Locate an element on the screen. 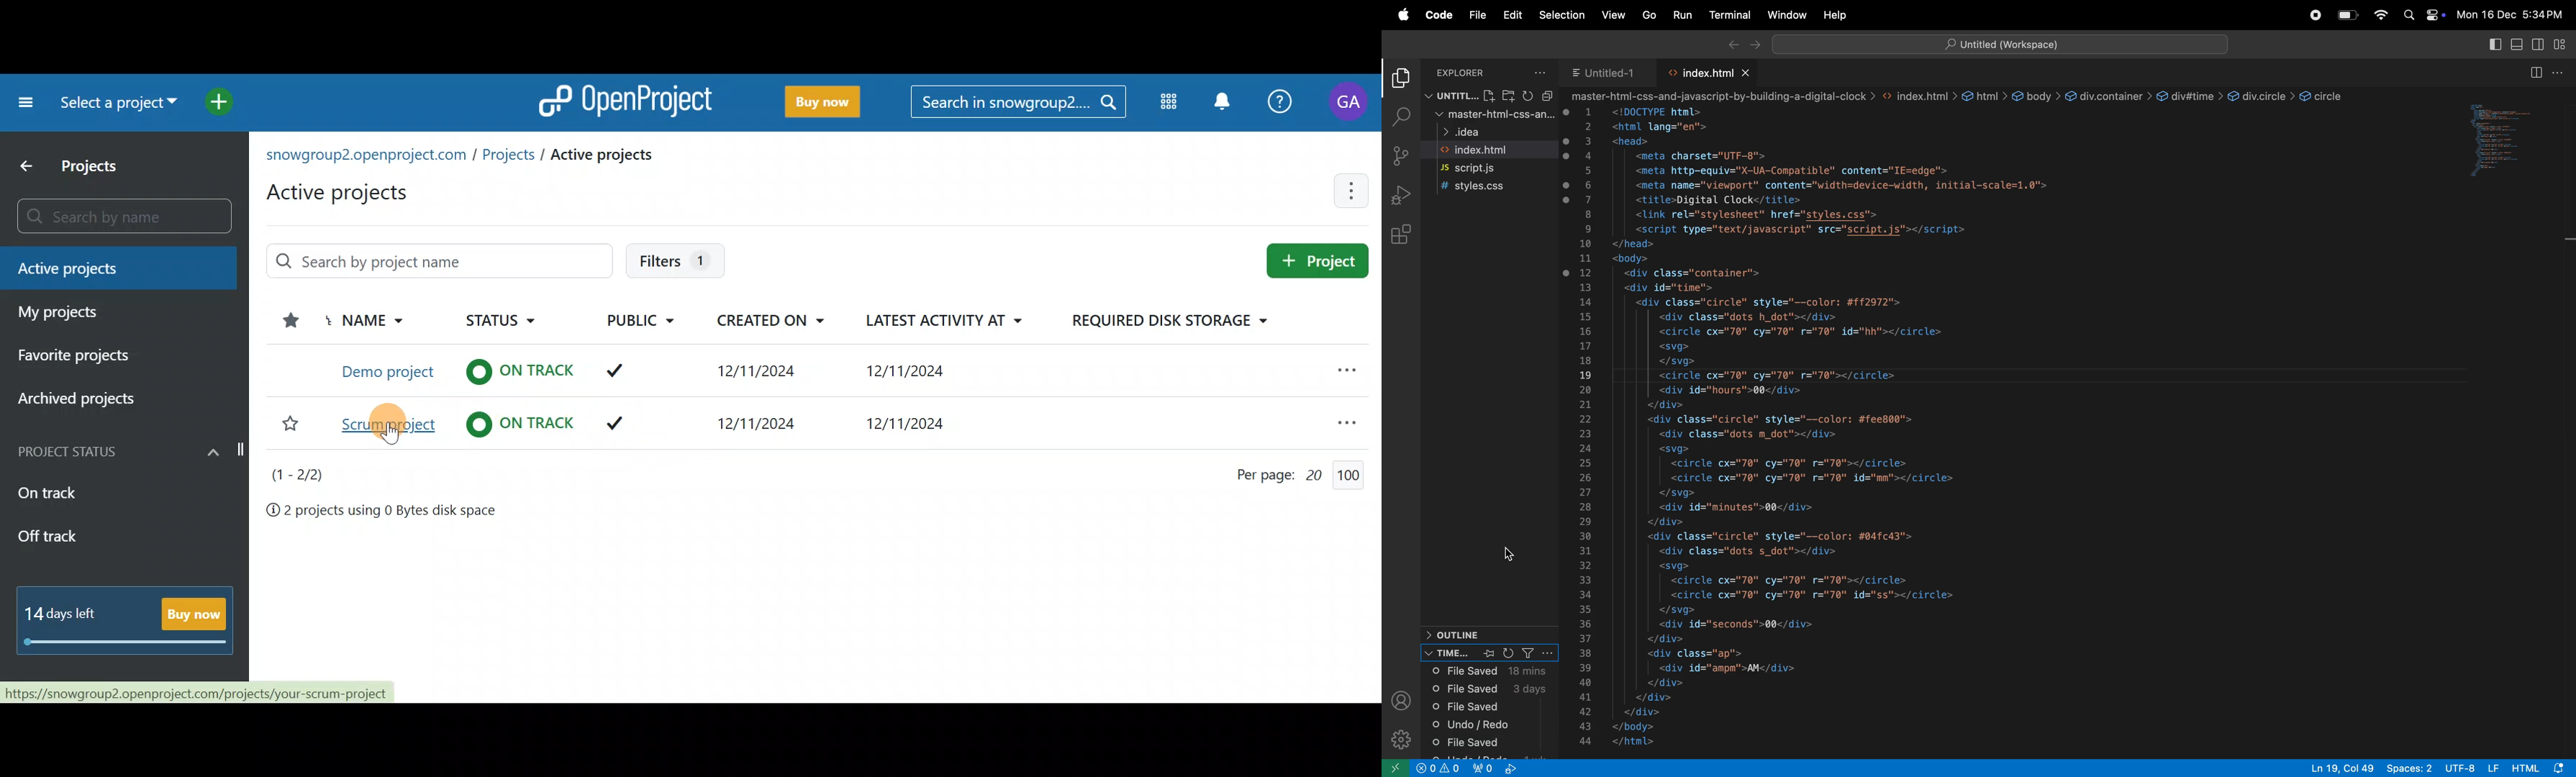  <div id="ampm'">AM</div> is located at coordinates (1723, 668).